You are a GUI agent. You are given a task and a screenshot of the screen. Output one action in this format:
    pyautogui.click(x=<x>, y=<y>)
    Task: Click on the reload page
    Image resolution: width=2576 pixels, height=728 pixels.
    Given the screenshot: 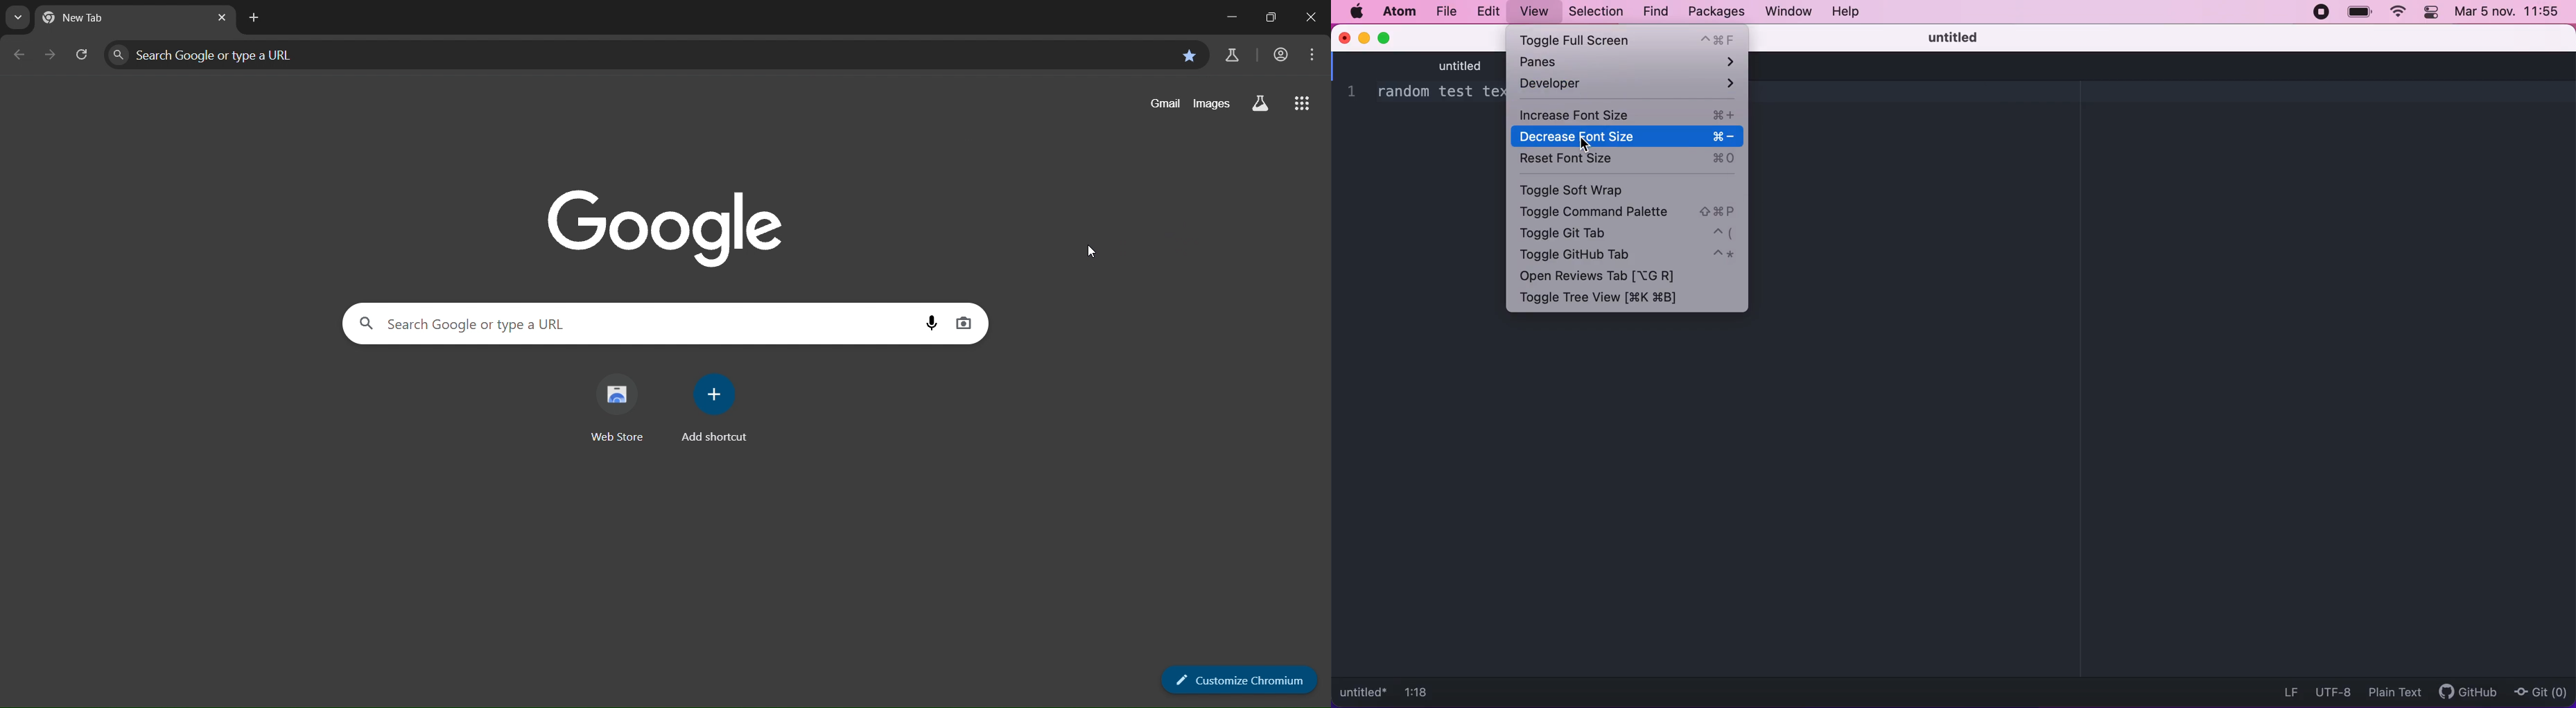 What is the action you would take?
    pyautogui.click(x=84, y=56)
    